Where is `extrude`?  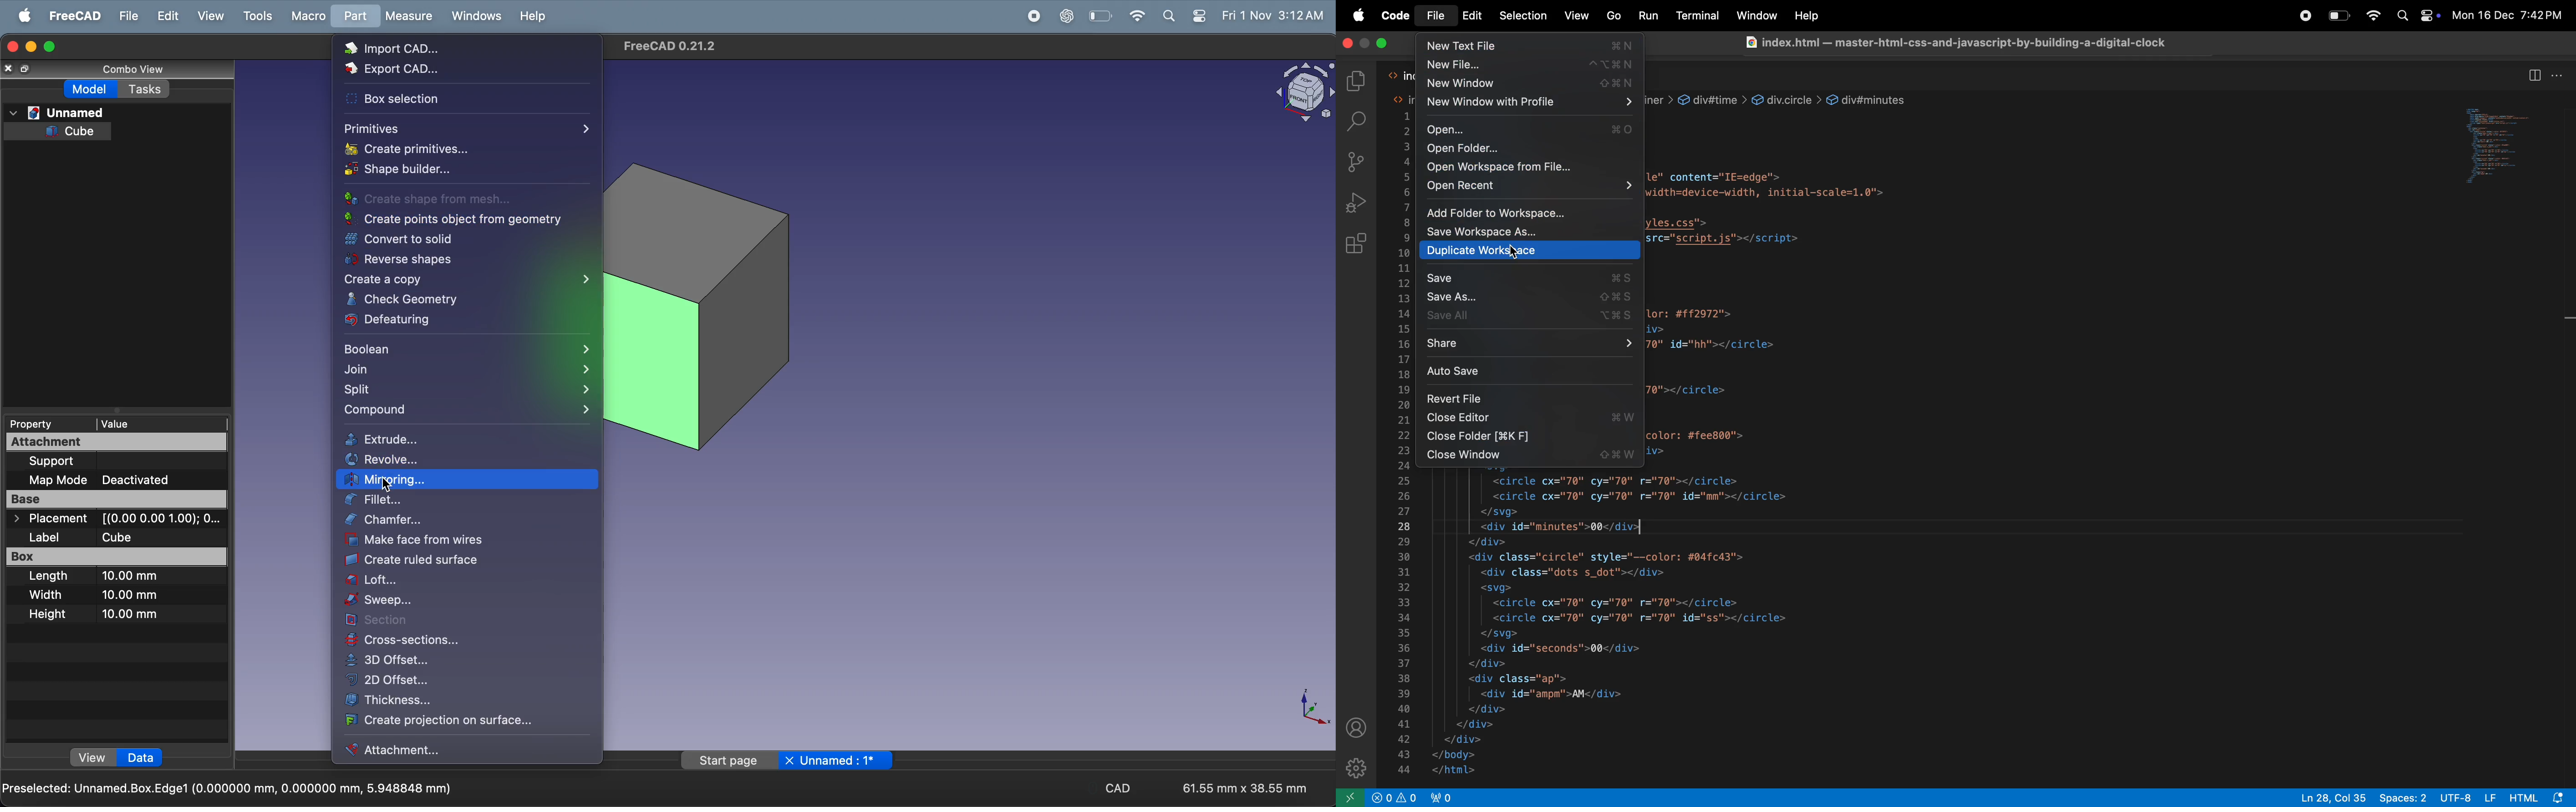 extrude is located at coordinates (465, 440).